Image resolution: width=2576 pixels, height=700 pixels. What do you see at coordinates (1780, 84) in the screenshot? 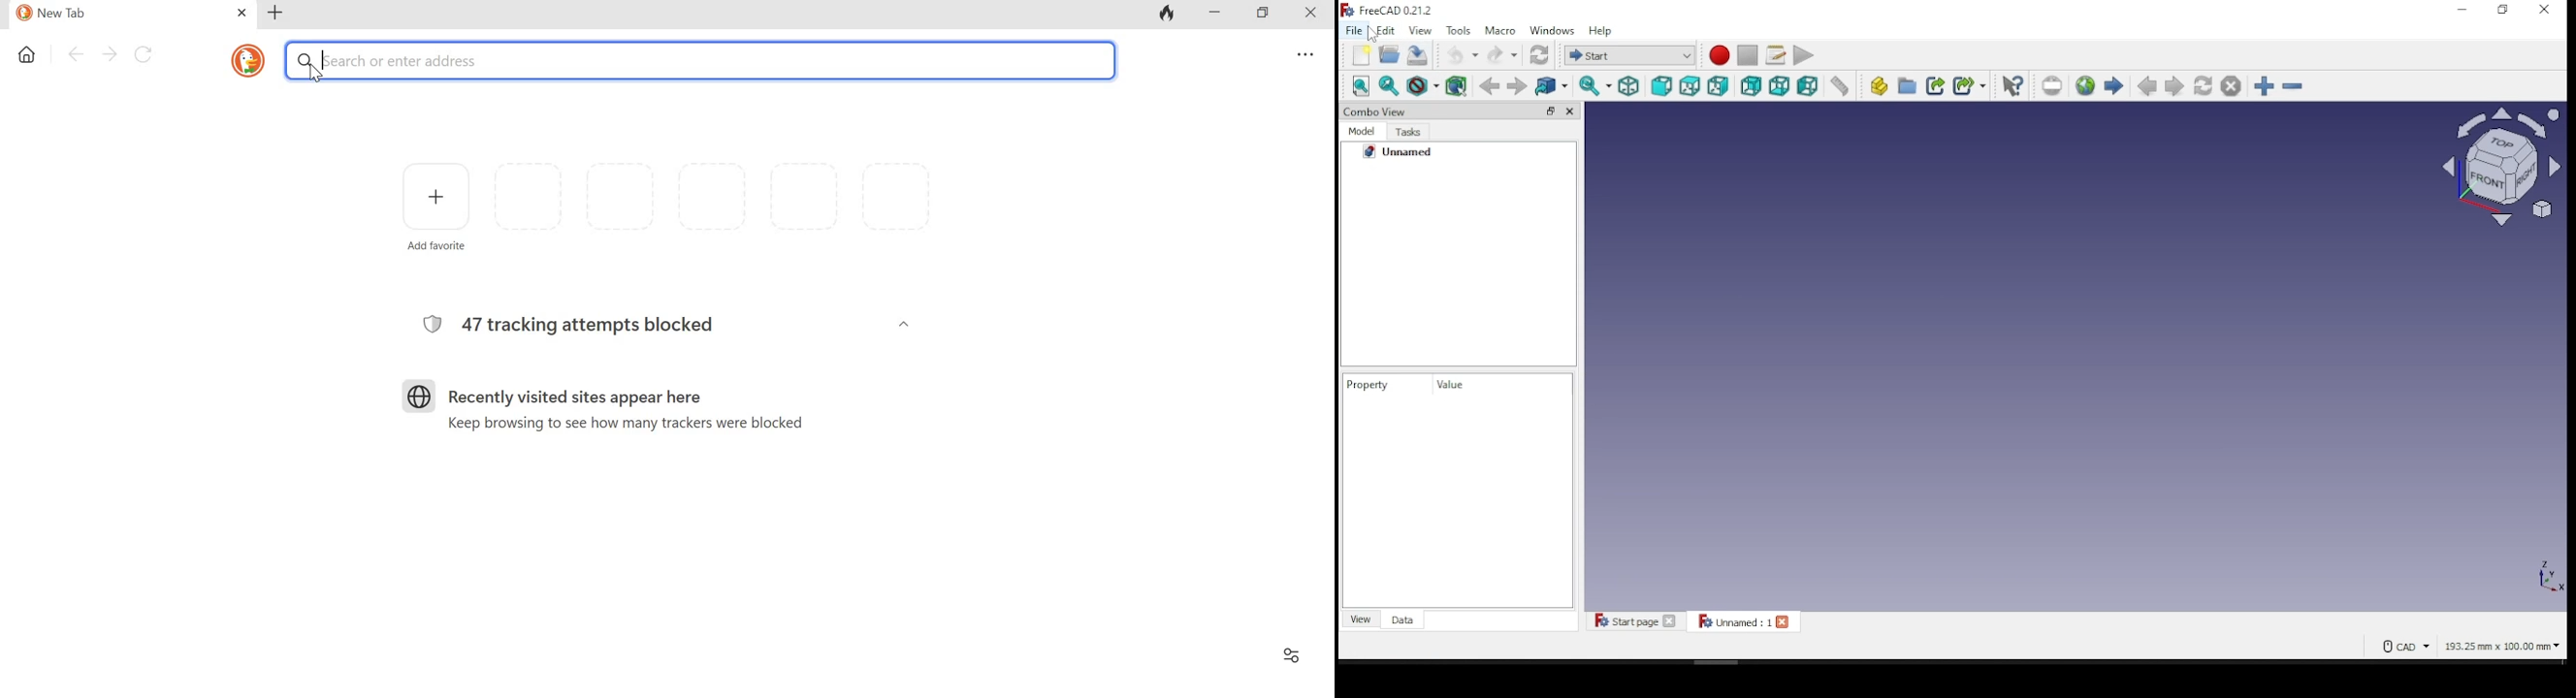
I see `bottom` at bounding box center [1780, 84].